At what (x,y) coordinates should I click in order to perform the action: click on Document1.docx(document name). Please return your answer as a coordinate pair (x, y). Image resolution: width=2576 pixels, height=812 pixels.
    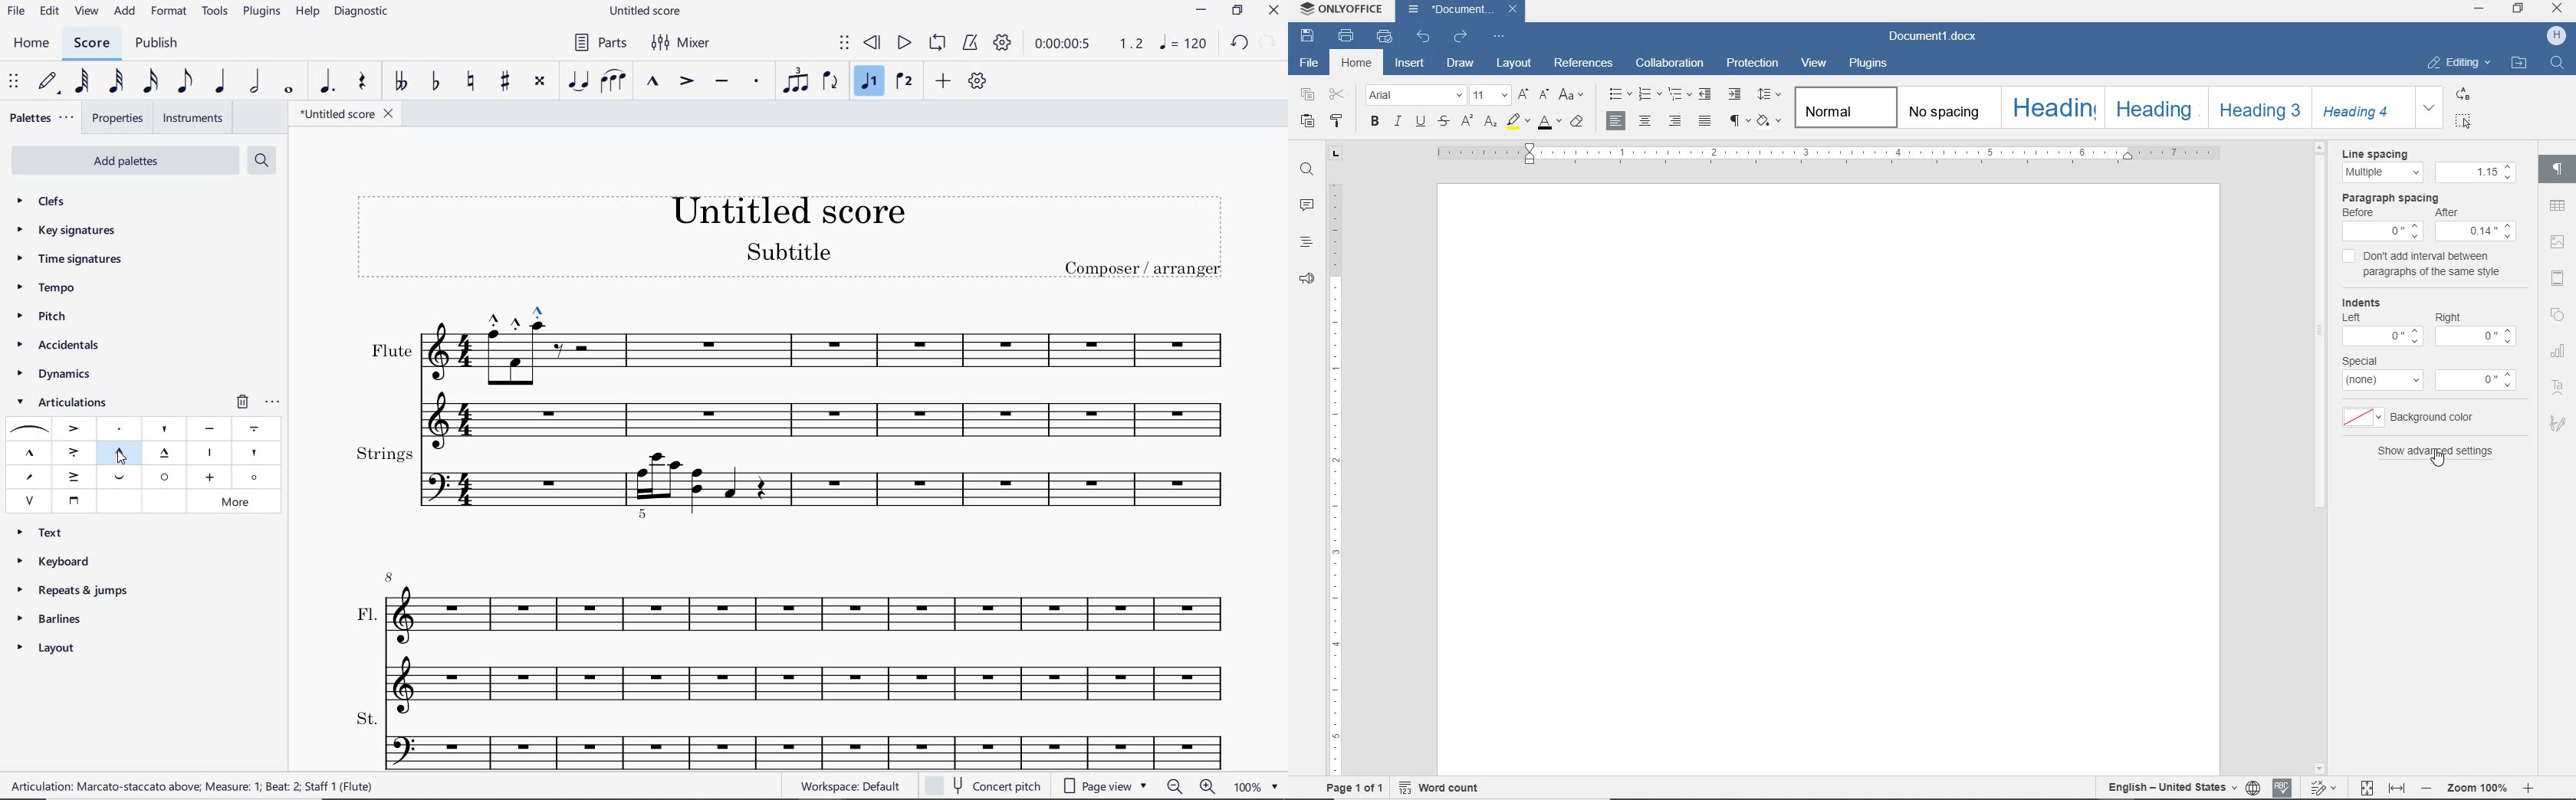
    Looking at the image, I should click on (1939, 37).